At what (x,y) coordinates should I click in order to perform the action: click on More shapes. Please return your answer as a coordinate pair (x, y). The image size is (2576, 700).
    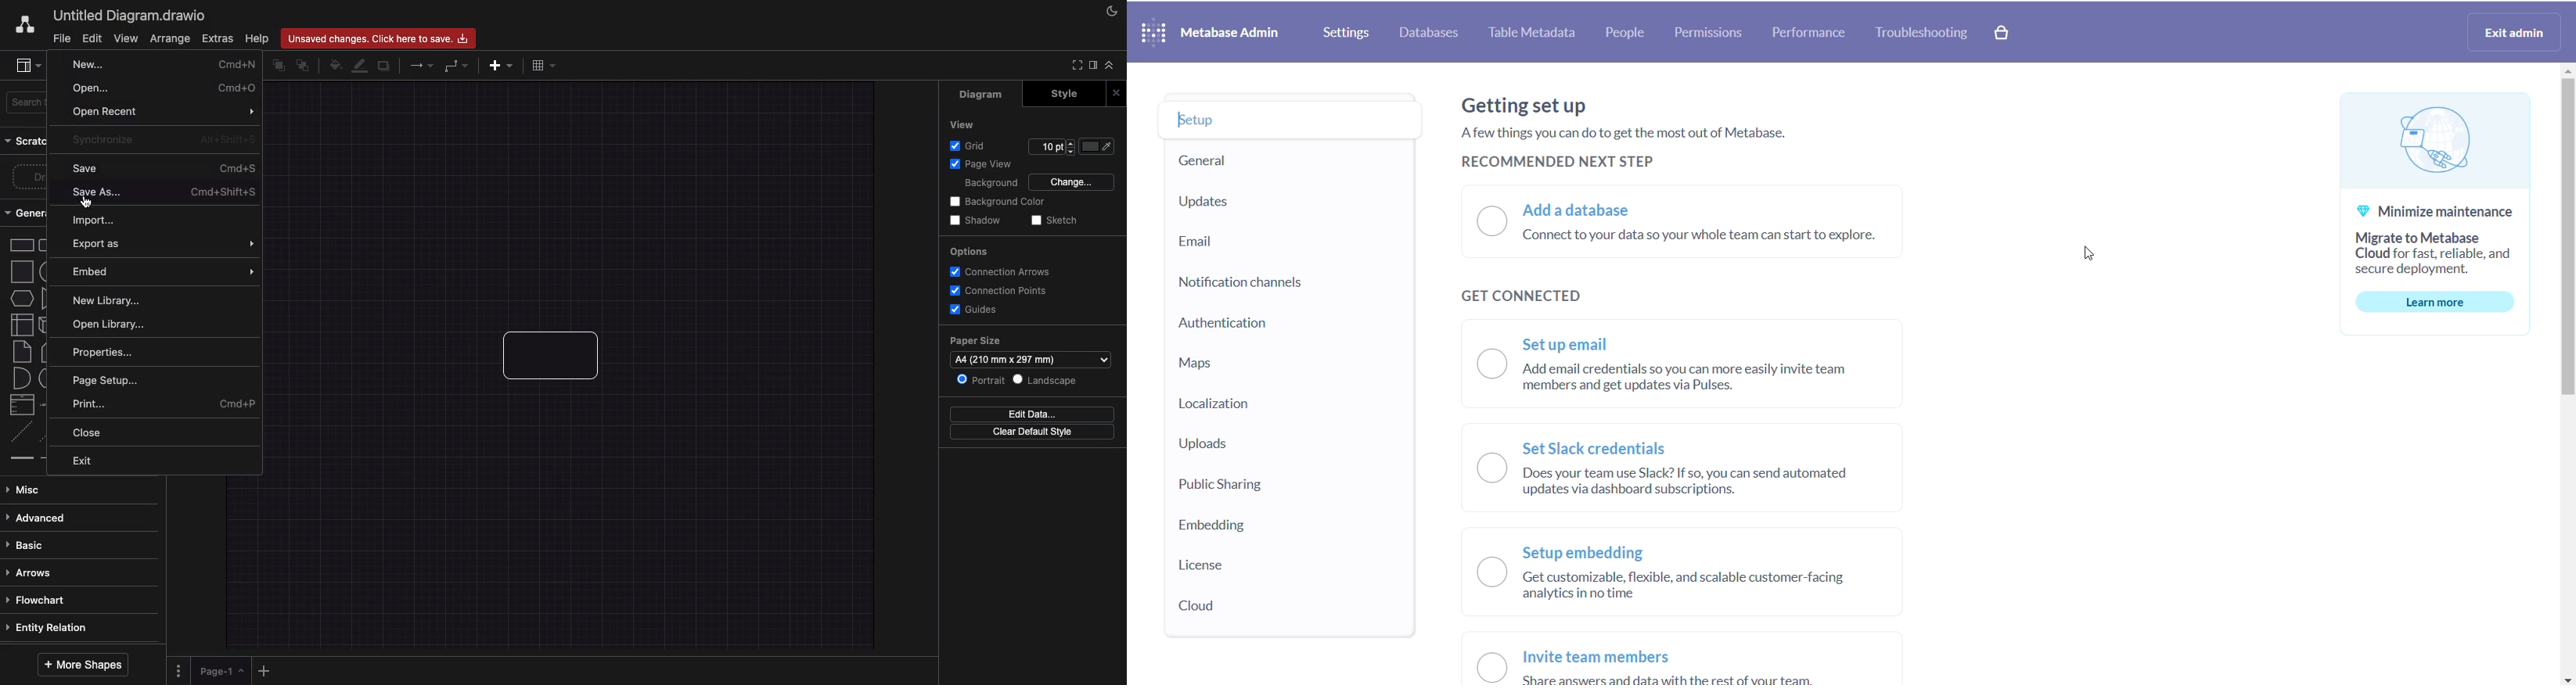
    Looking at the image, I should click on (82, 664).